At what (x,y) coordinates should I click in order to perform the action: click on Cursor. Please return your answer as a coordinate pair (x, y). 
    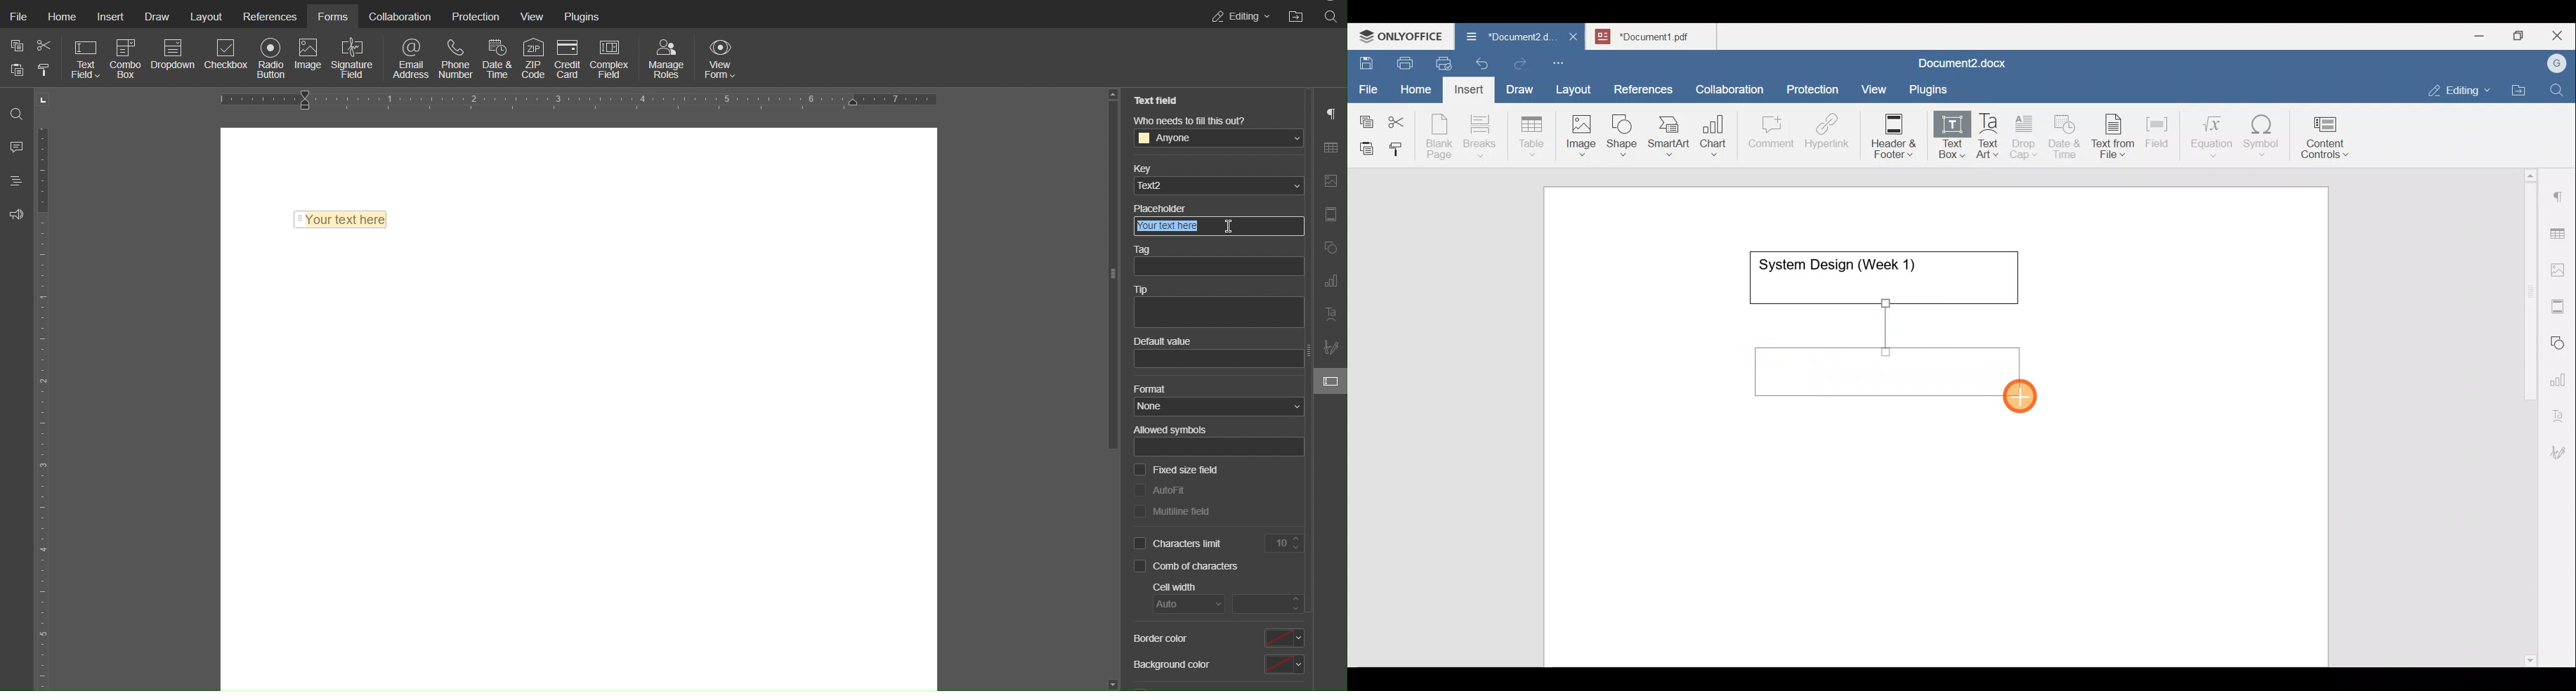
    Looking at the image, I should click on (2024, 399).